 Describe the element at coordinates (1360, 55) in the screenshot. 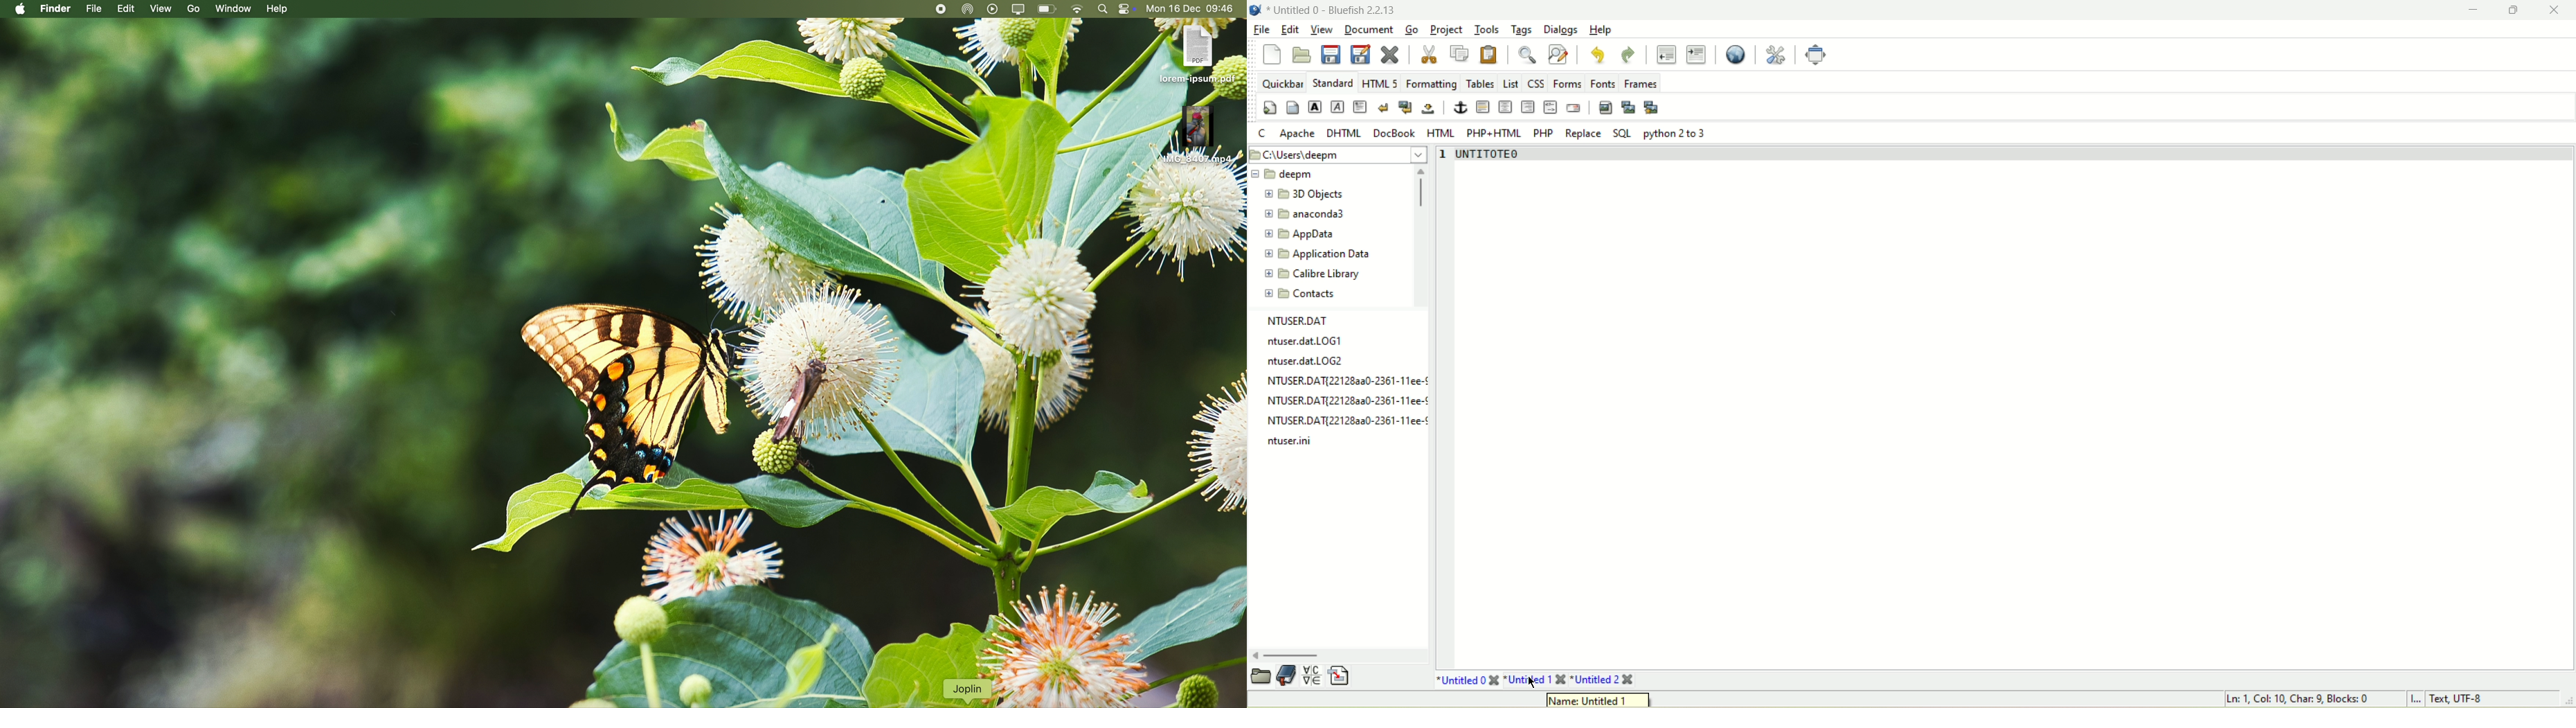

I see `save file as ` at that location.